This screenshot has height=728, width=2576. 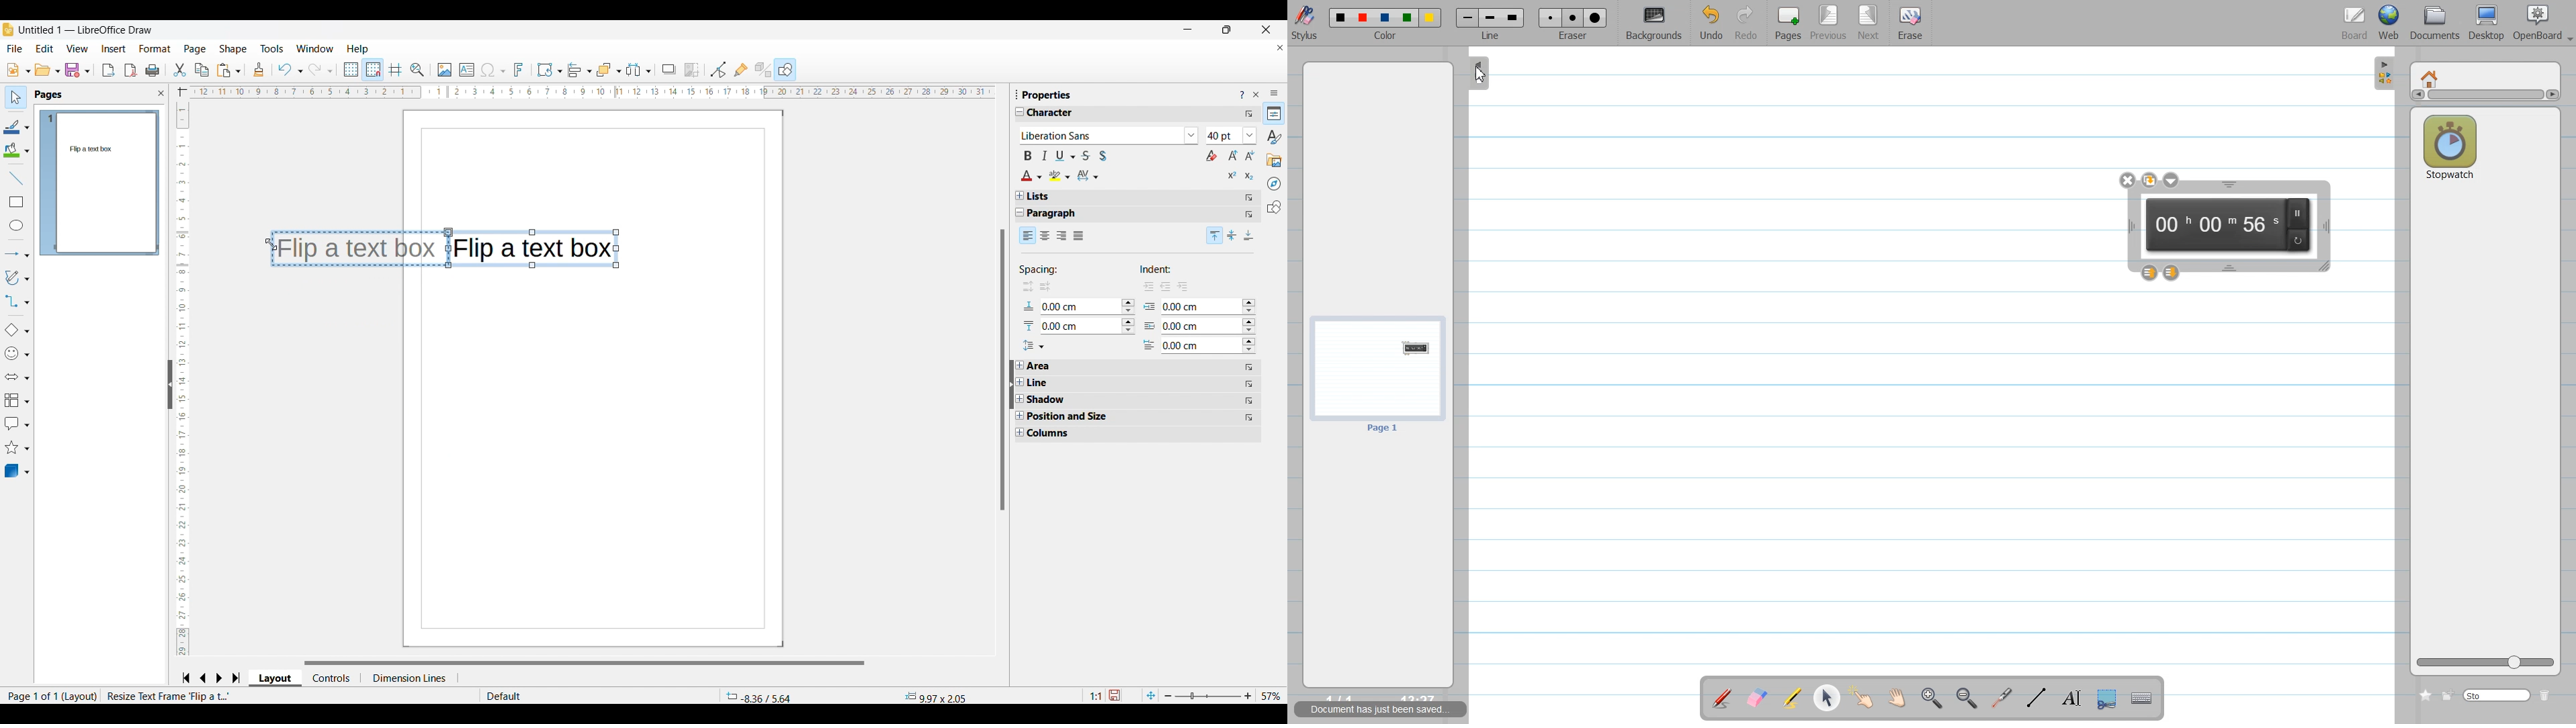 What do you see at coordinates (550, 70) in the screenshot?
I see `Transformation options` at bounding box center [550, 70].